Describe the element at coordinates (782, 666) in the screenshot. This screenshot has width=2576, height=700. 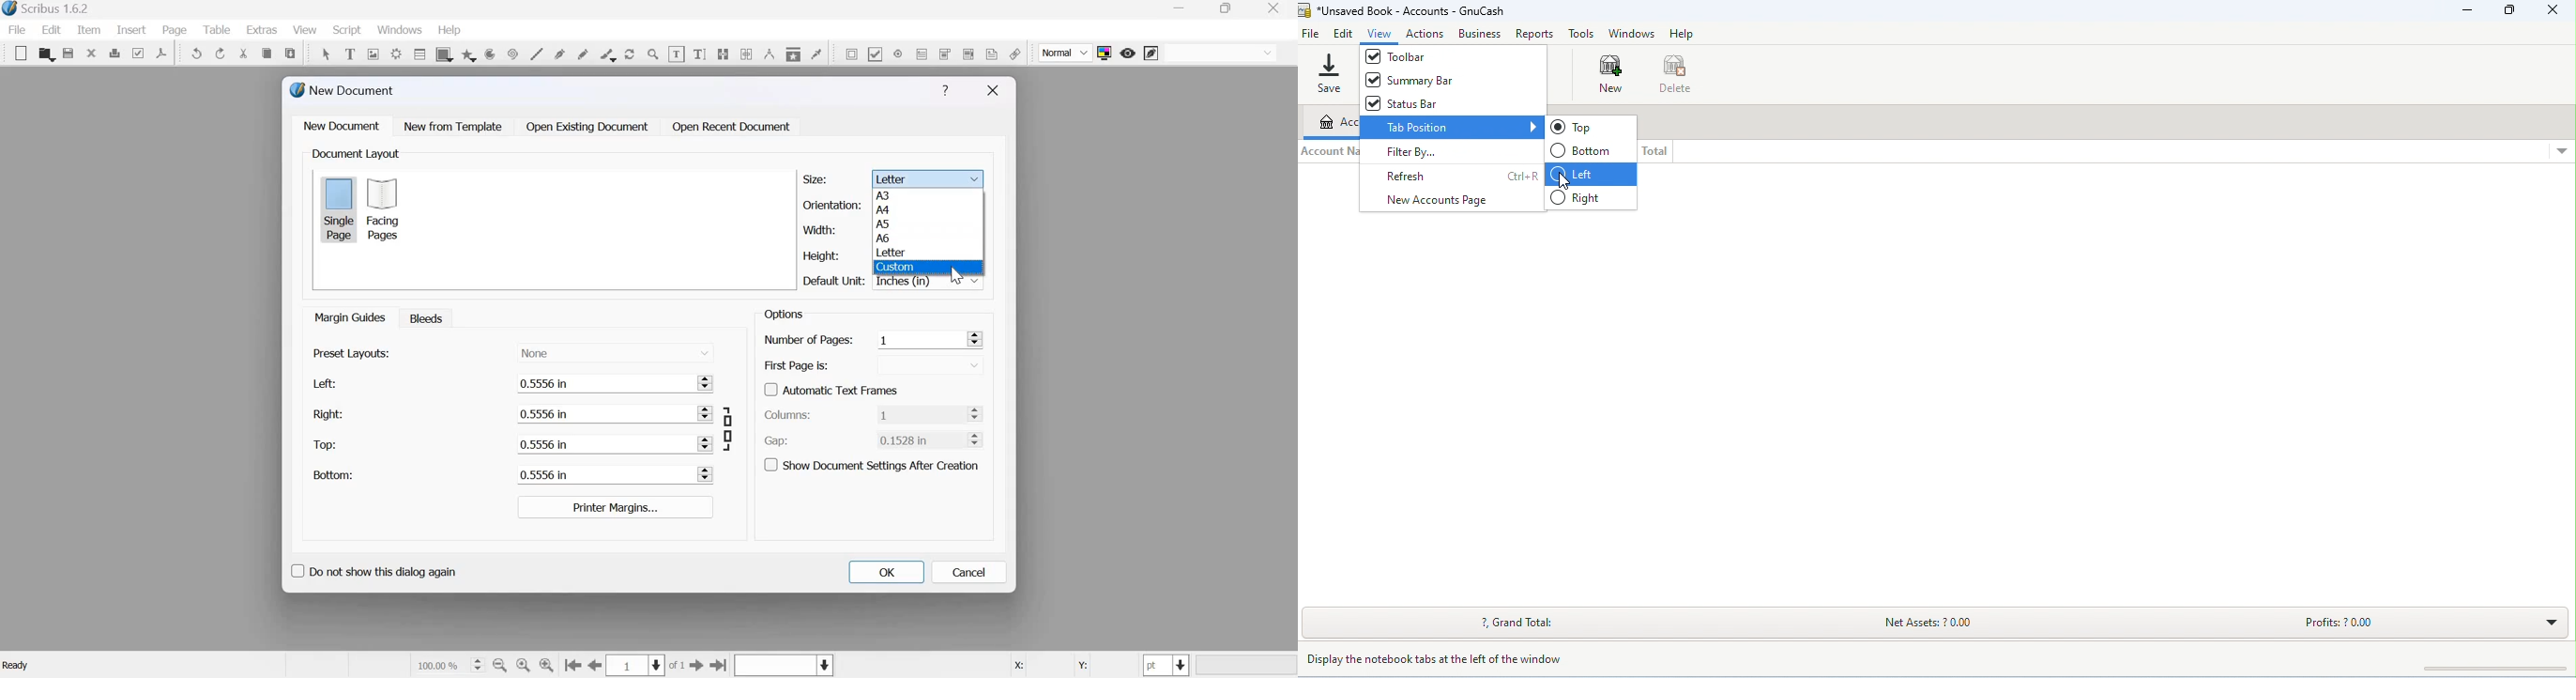
I see `Select the current layer` at that location.